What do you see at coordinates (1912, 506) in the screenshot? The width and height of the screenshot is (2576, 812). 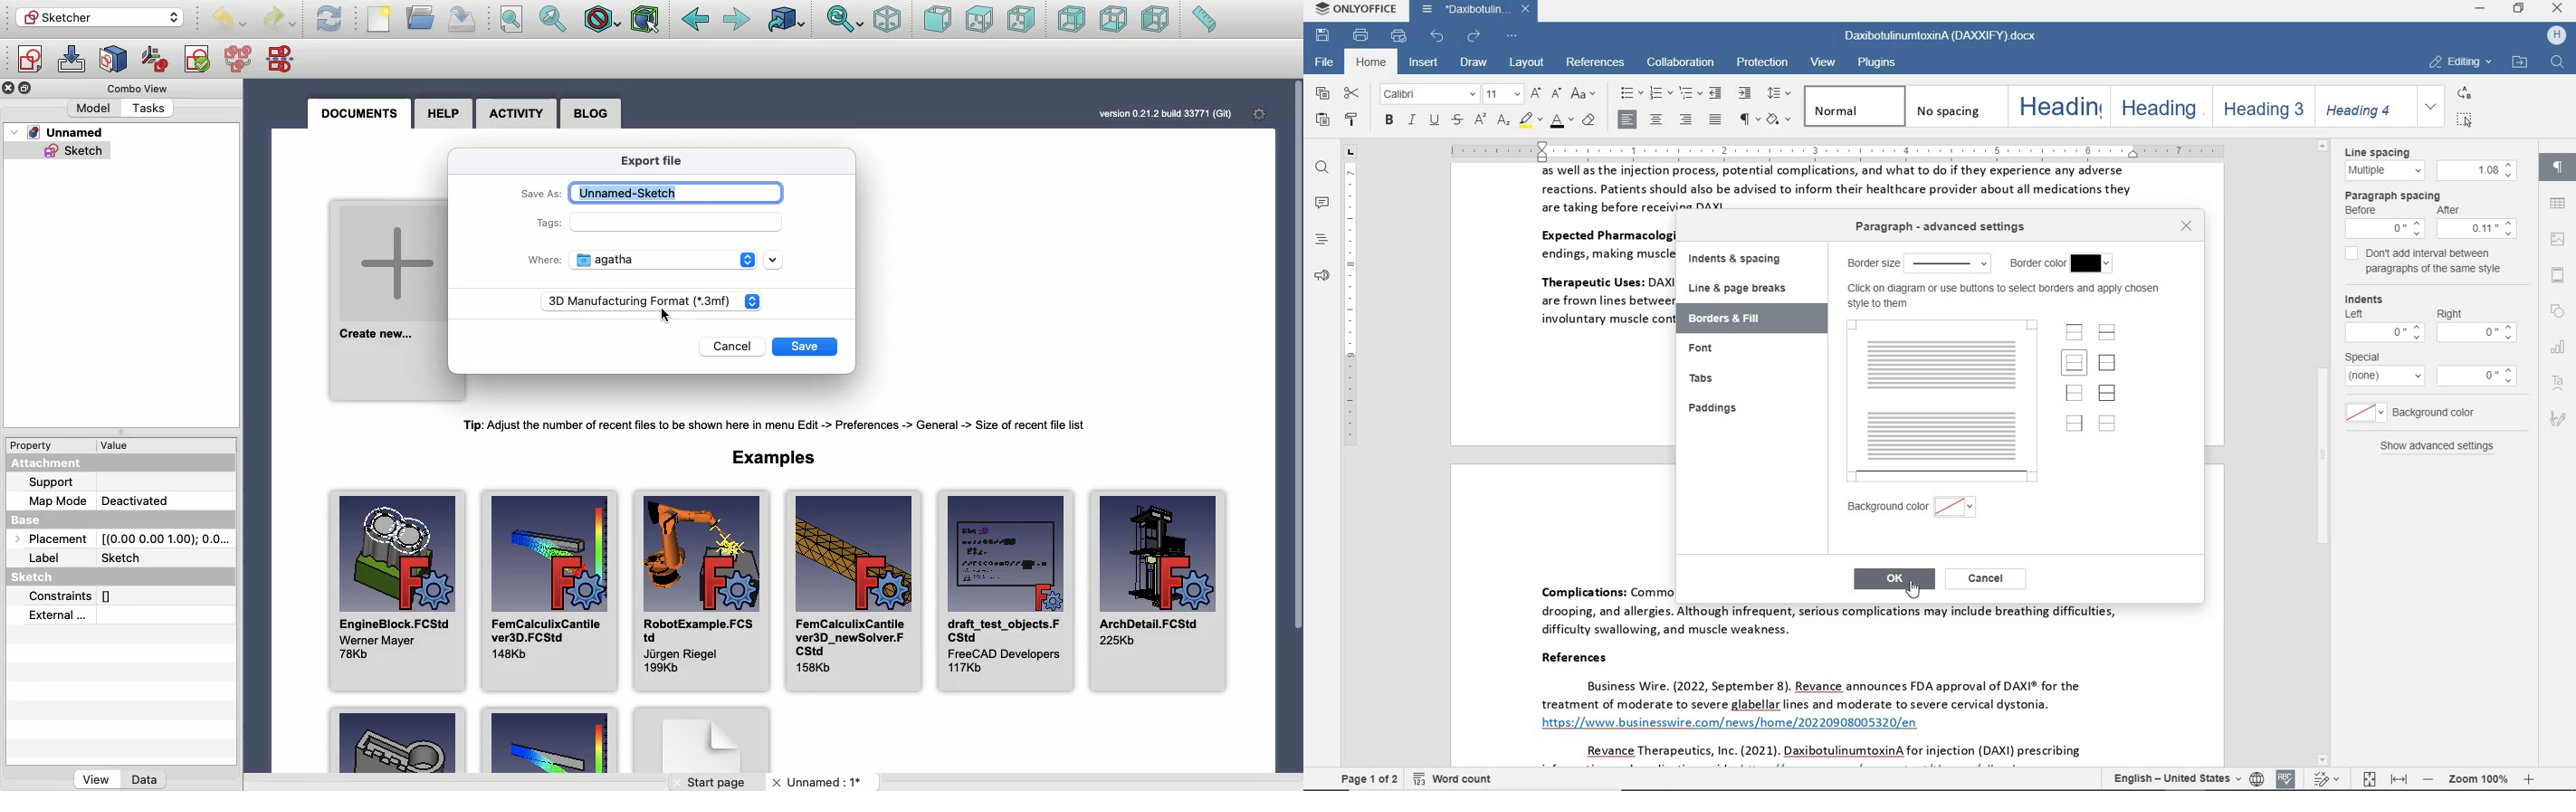 I see `background color` at bounding box center [1912, 506].